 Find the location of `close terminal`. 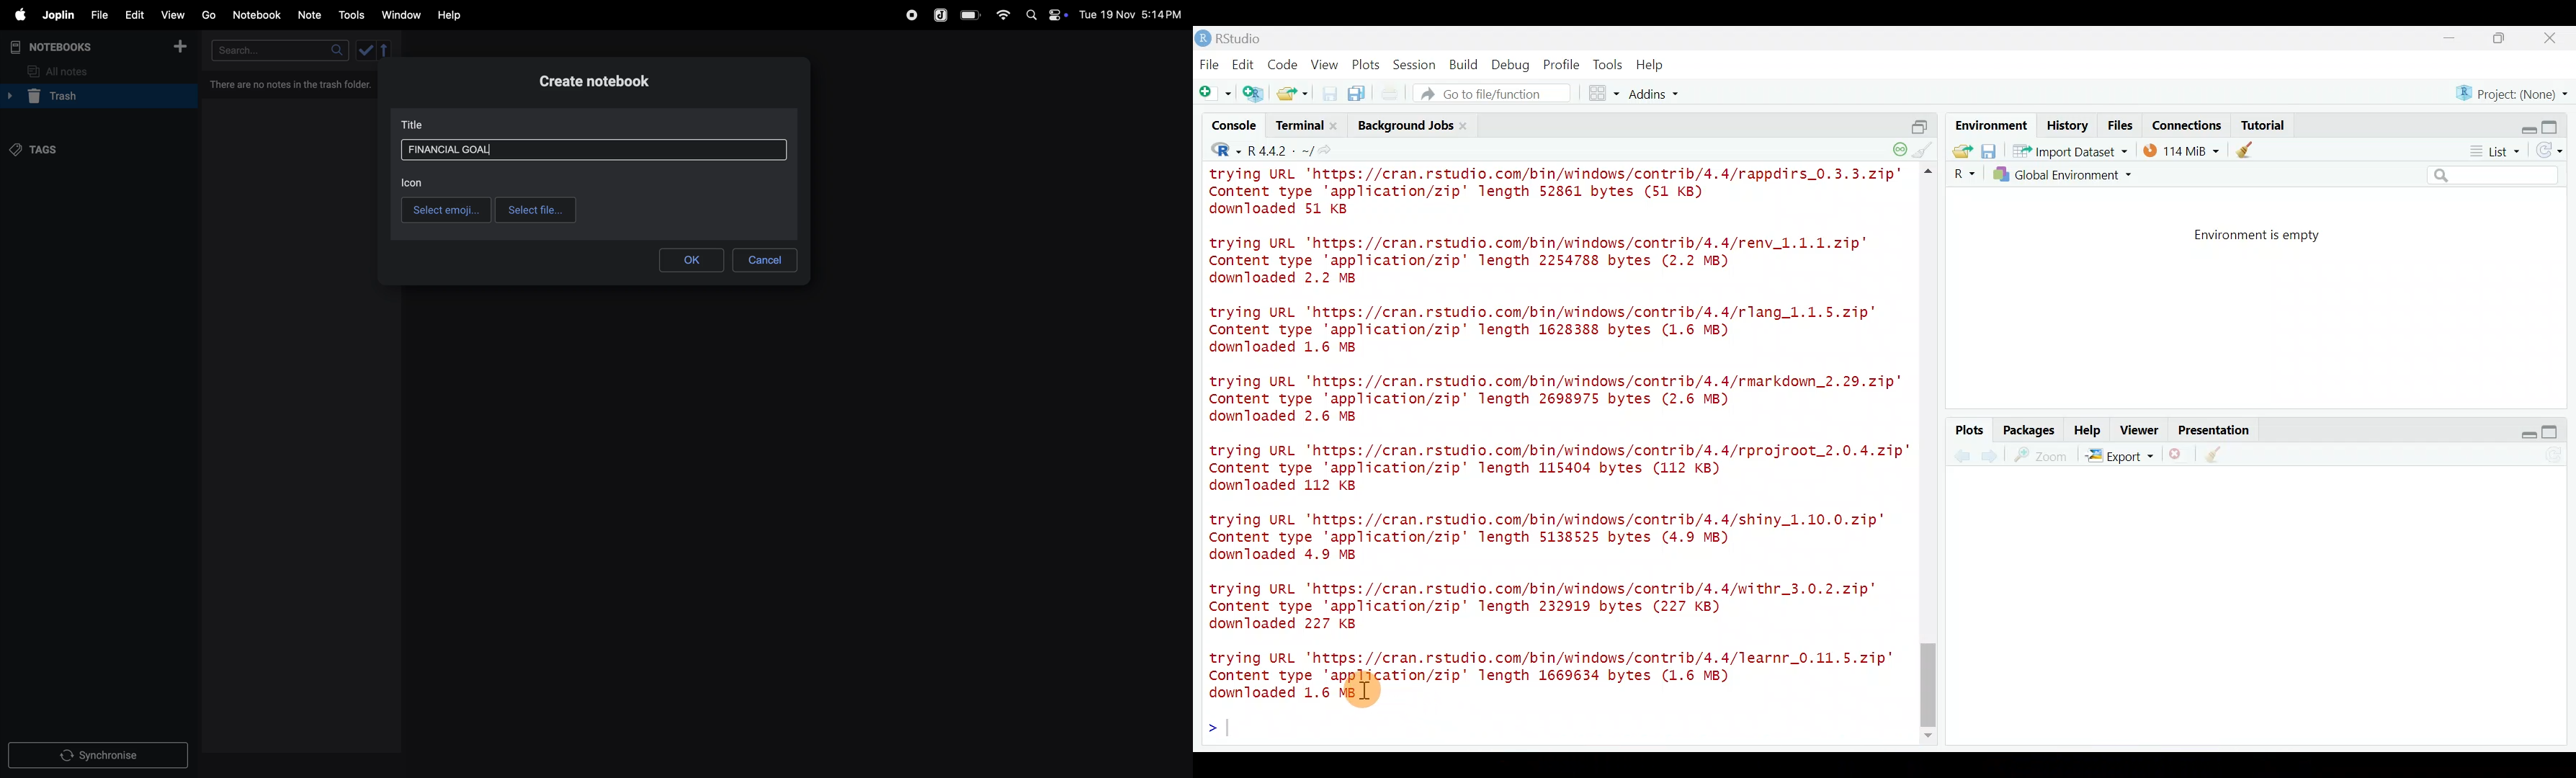

close terminal is located at coordinates (1336, 127).